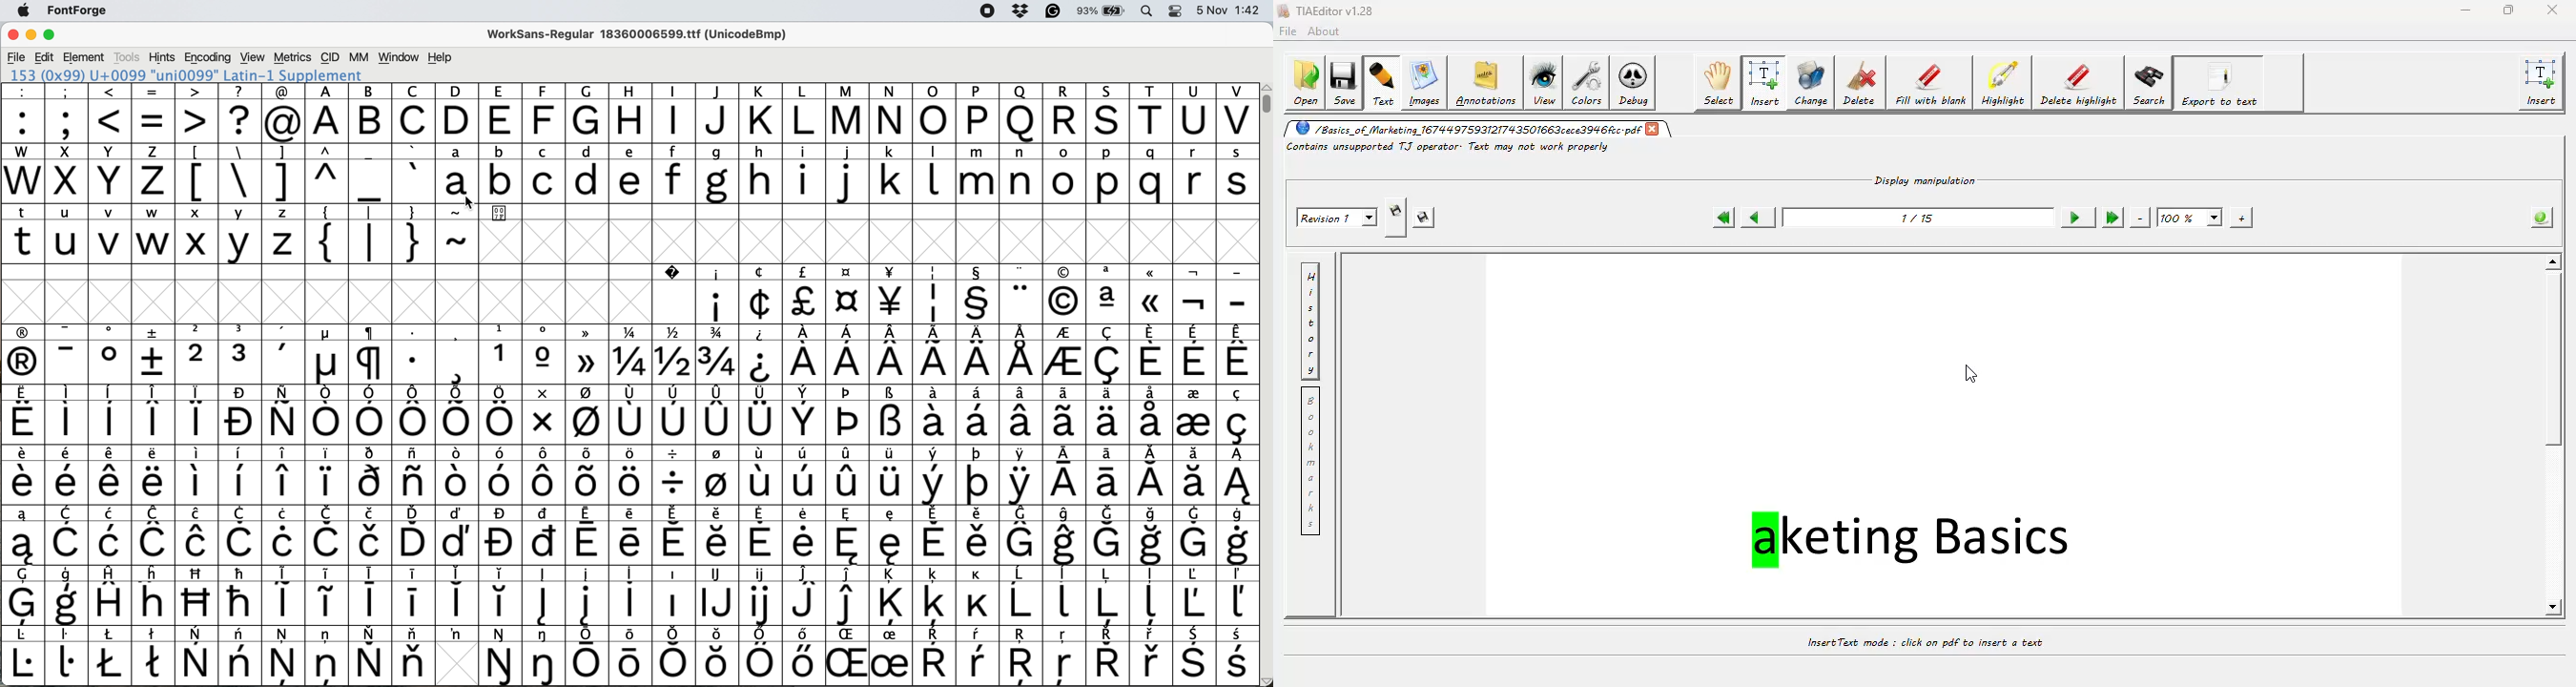 The height and width of the screenshot is (700, 2576). What do you see at coordinates (16, 58) in the screenshot?
I see `file` at bounding box center [16, 58].